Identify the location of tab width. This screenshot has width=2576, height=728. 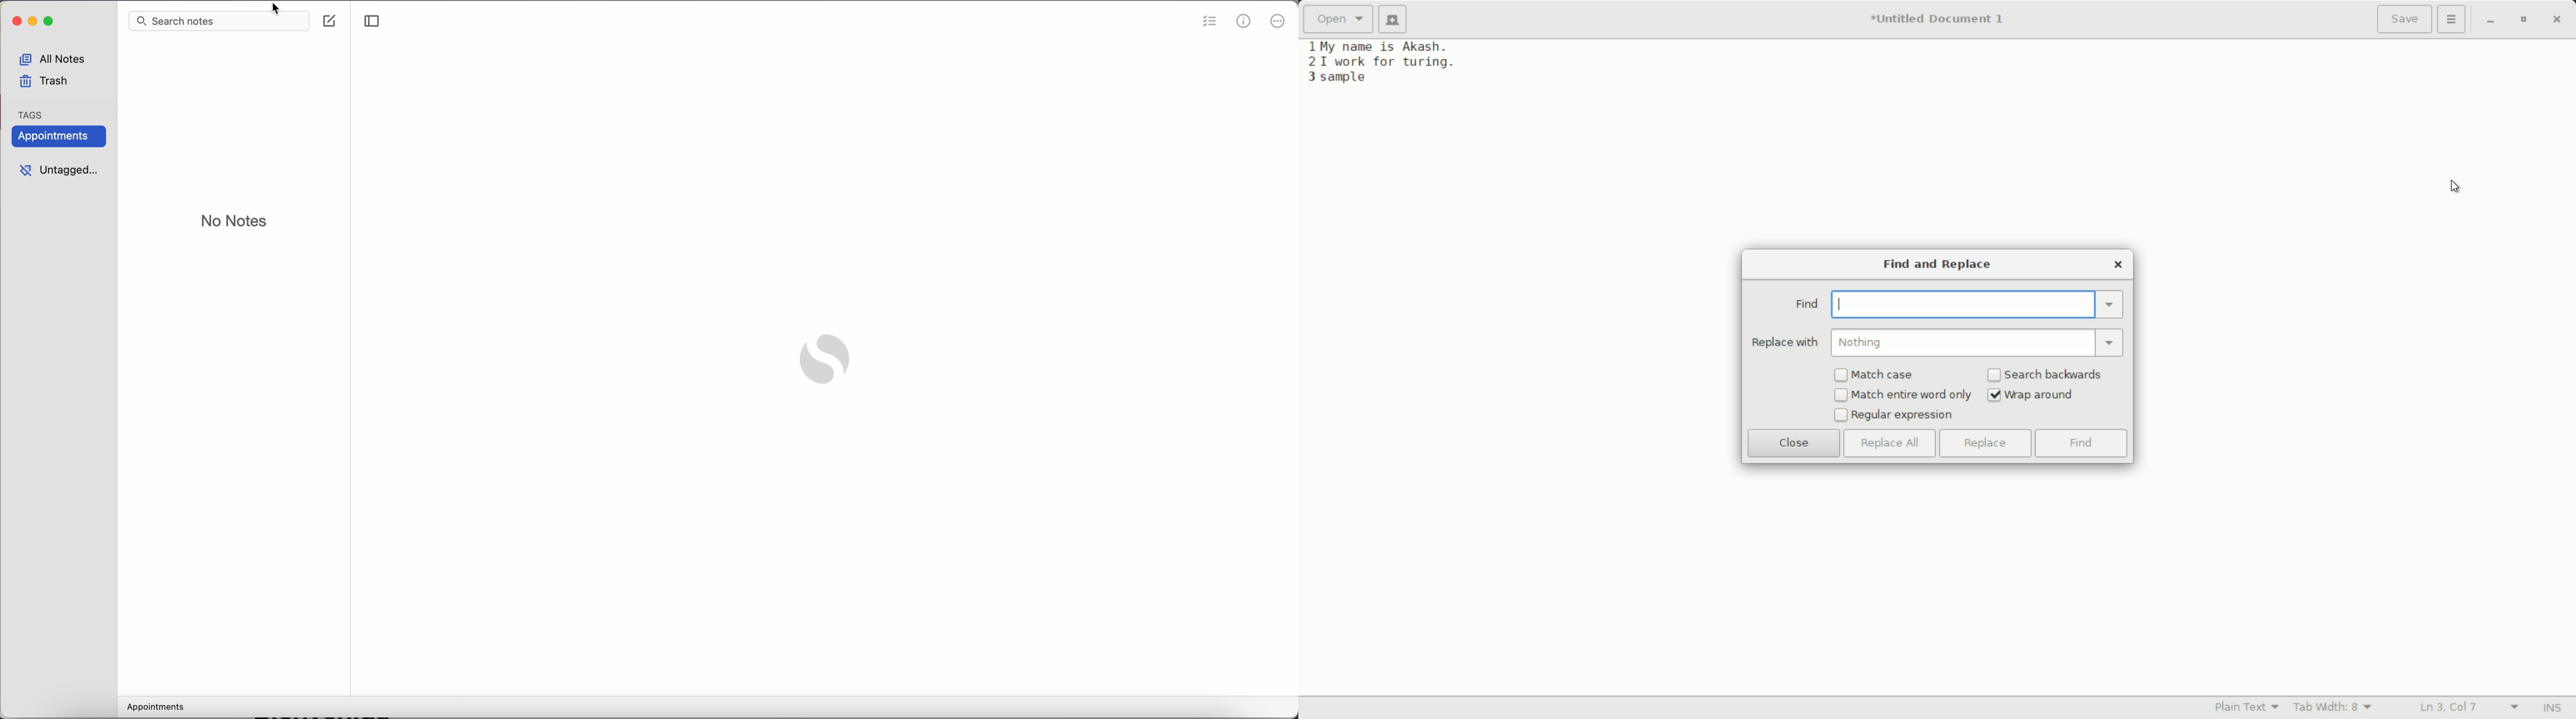
(2333, 707).